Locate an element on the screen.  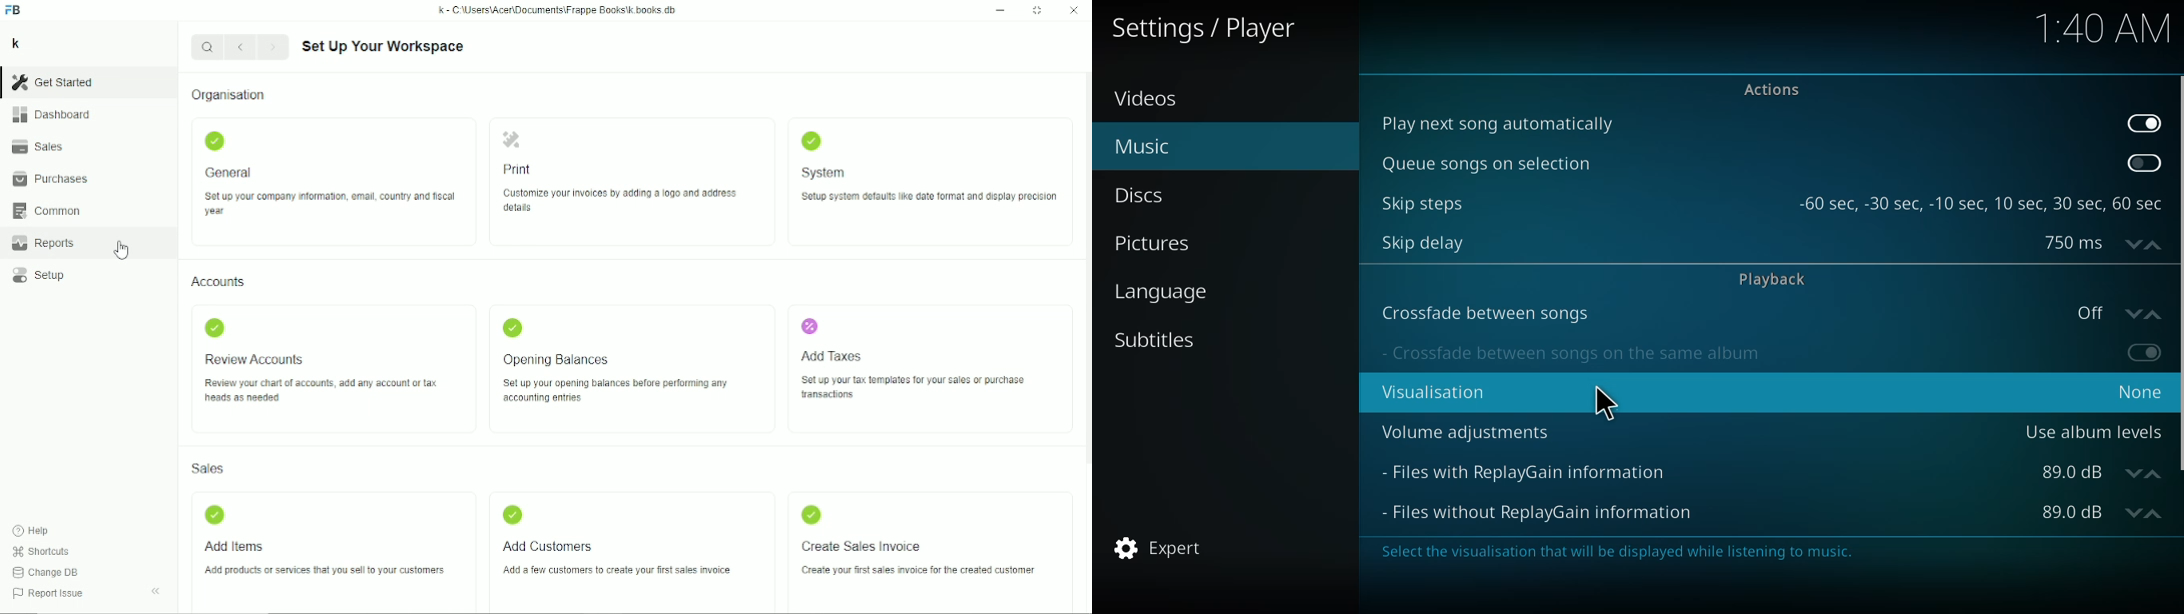
steps is located at coordinates (1983, 203).